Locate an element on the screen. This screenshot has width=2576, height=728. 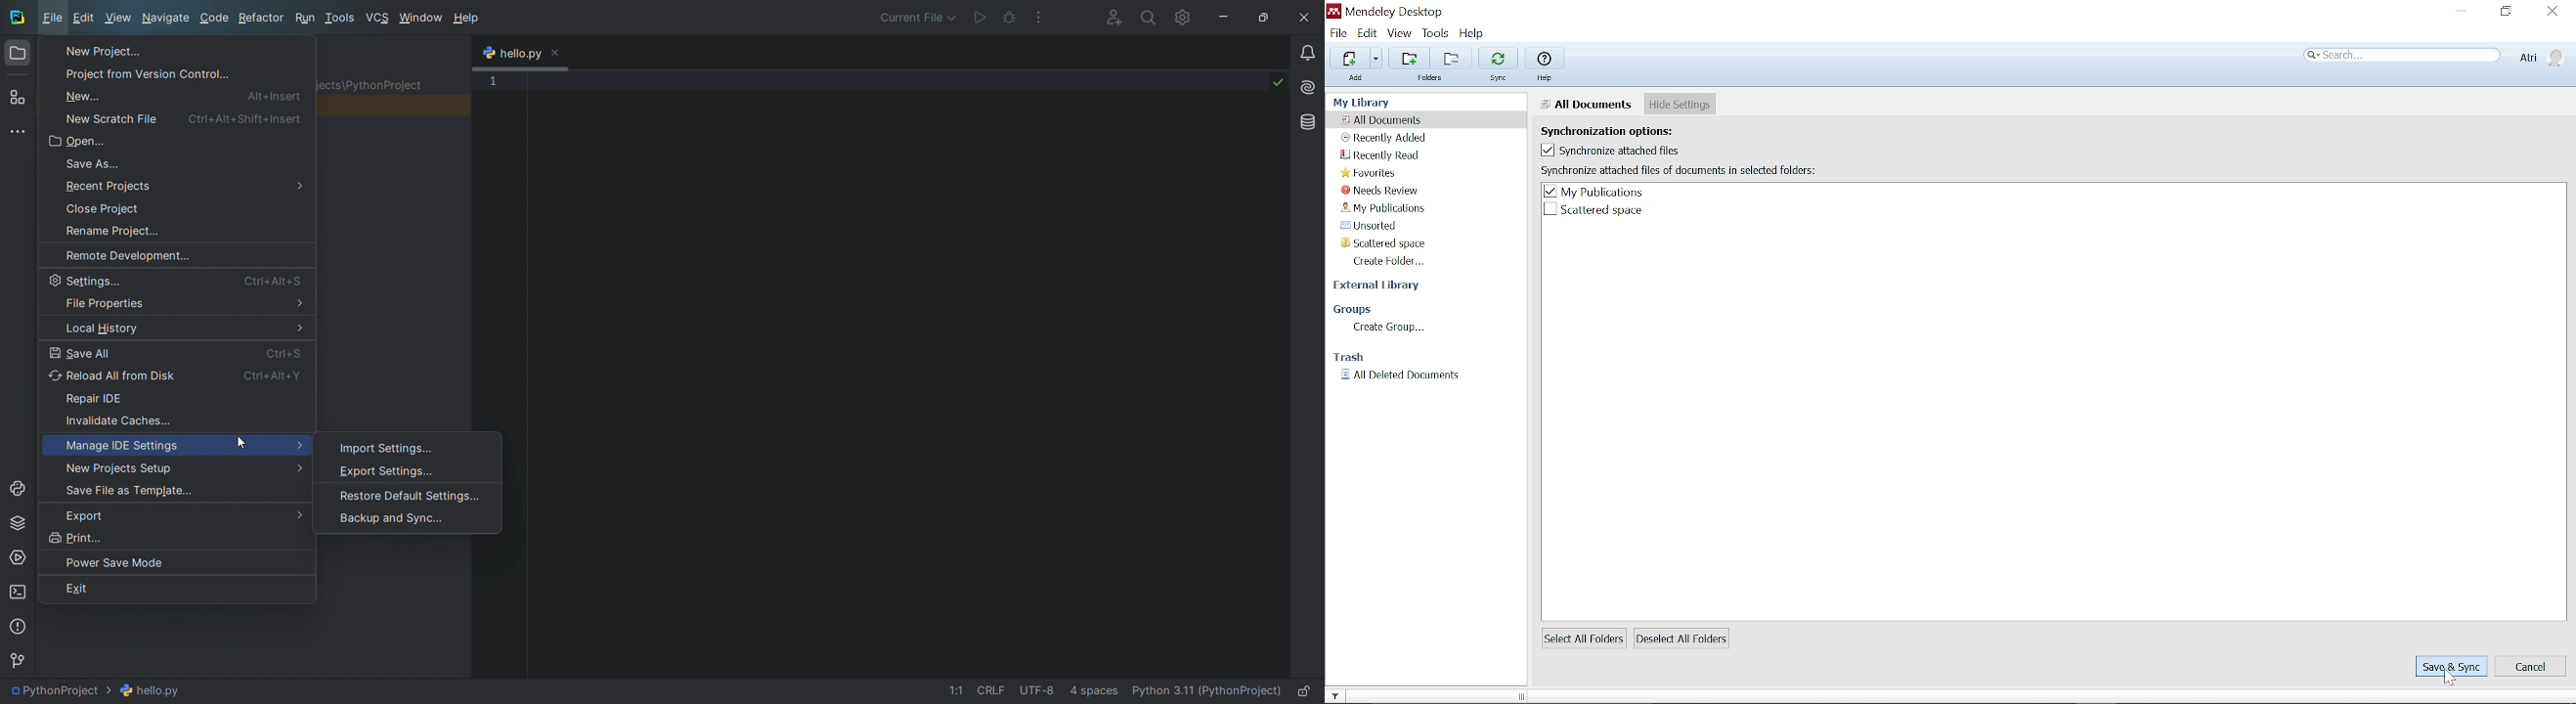
Create folder is located at coordinates (1391, 262).